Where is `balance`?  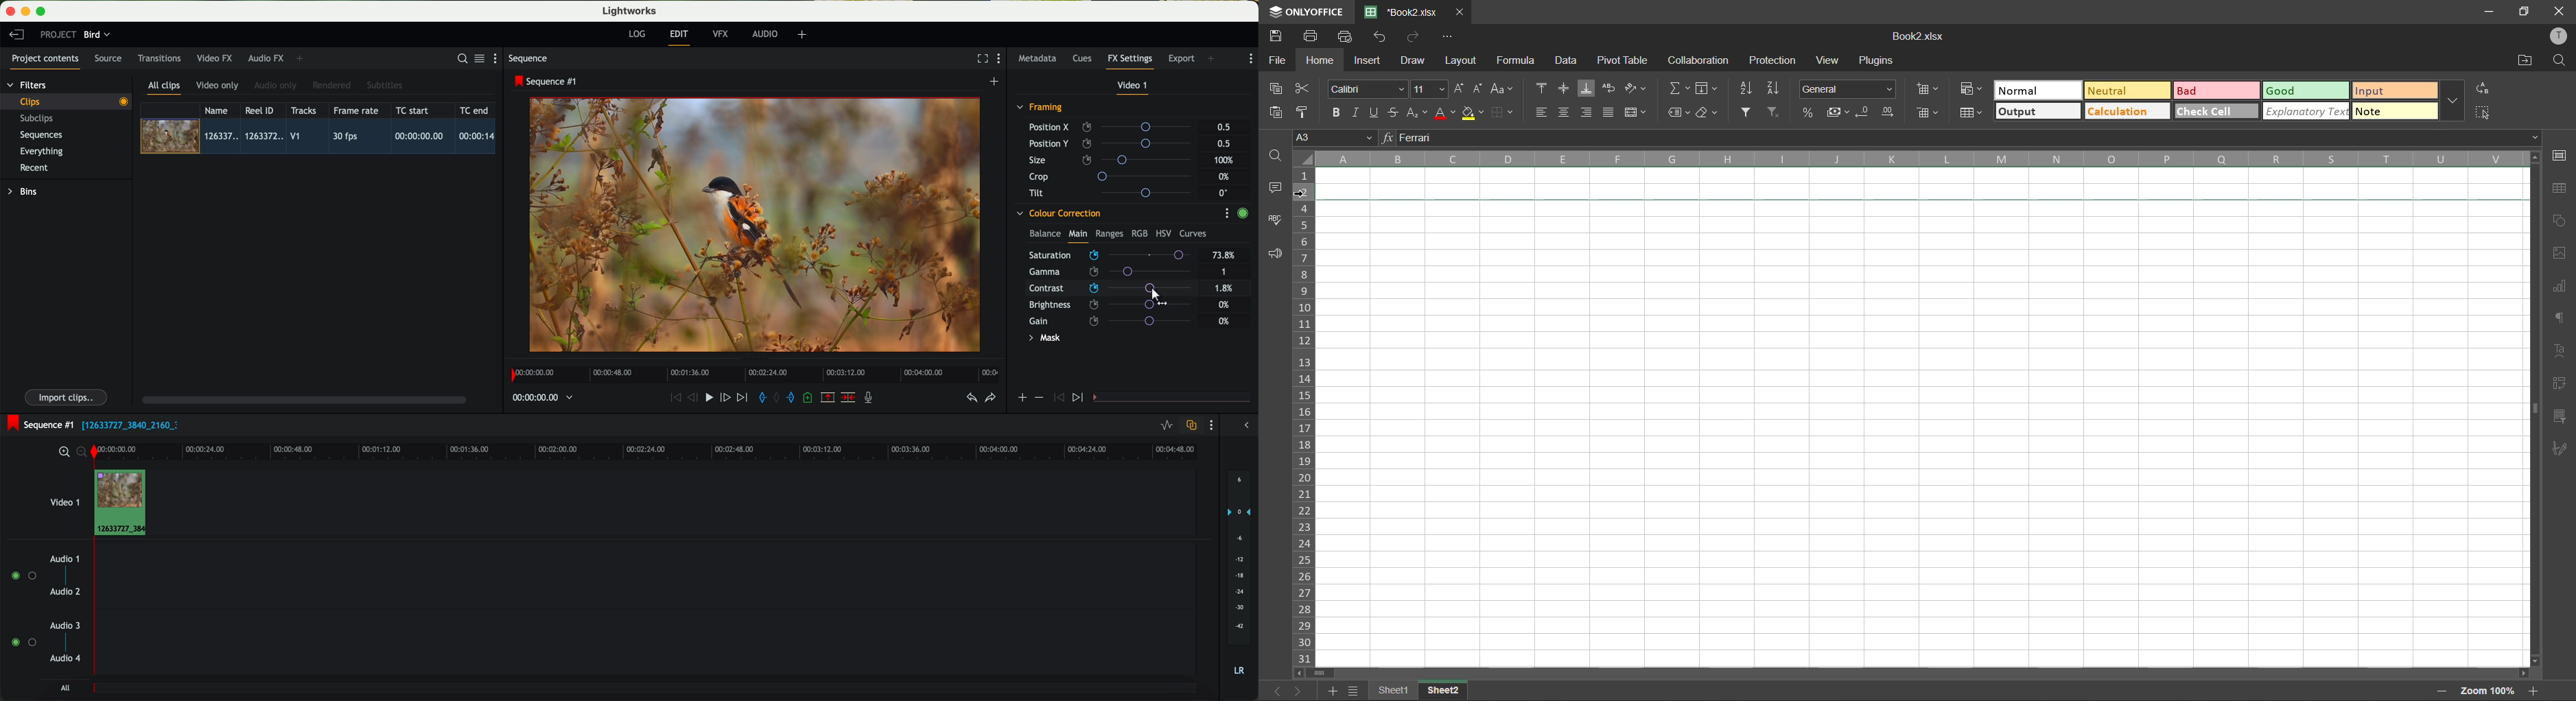
balance is located at coordinates (1045, 234).